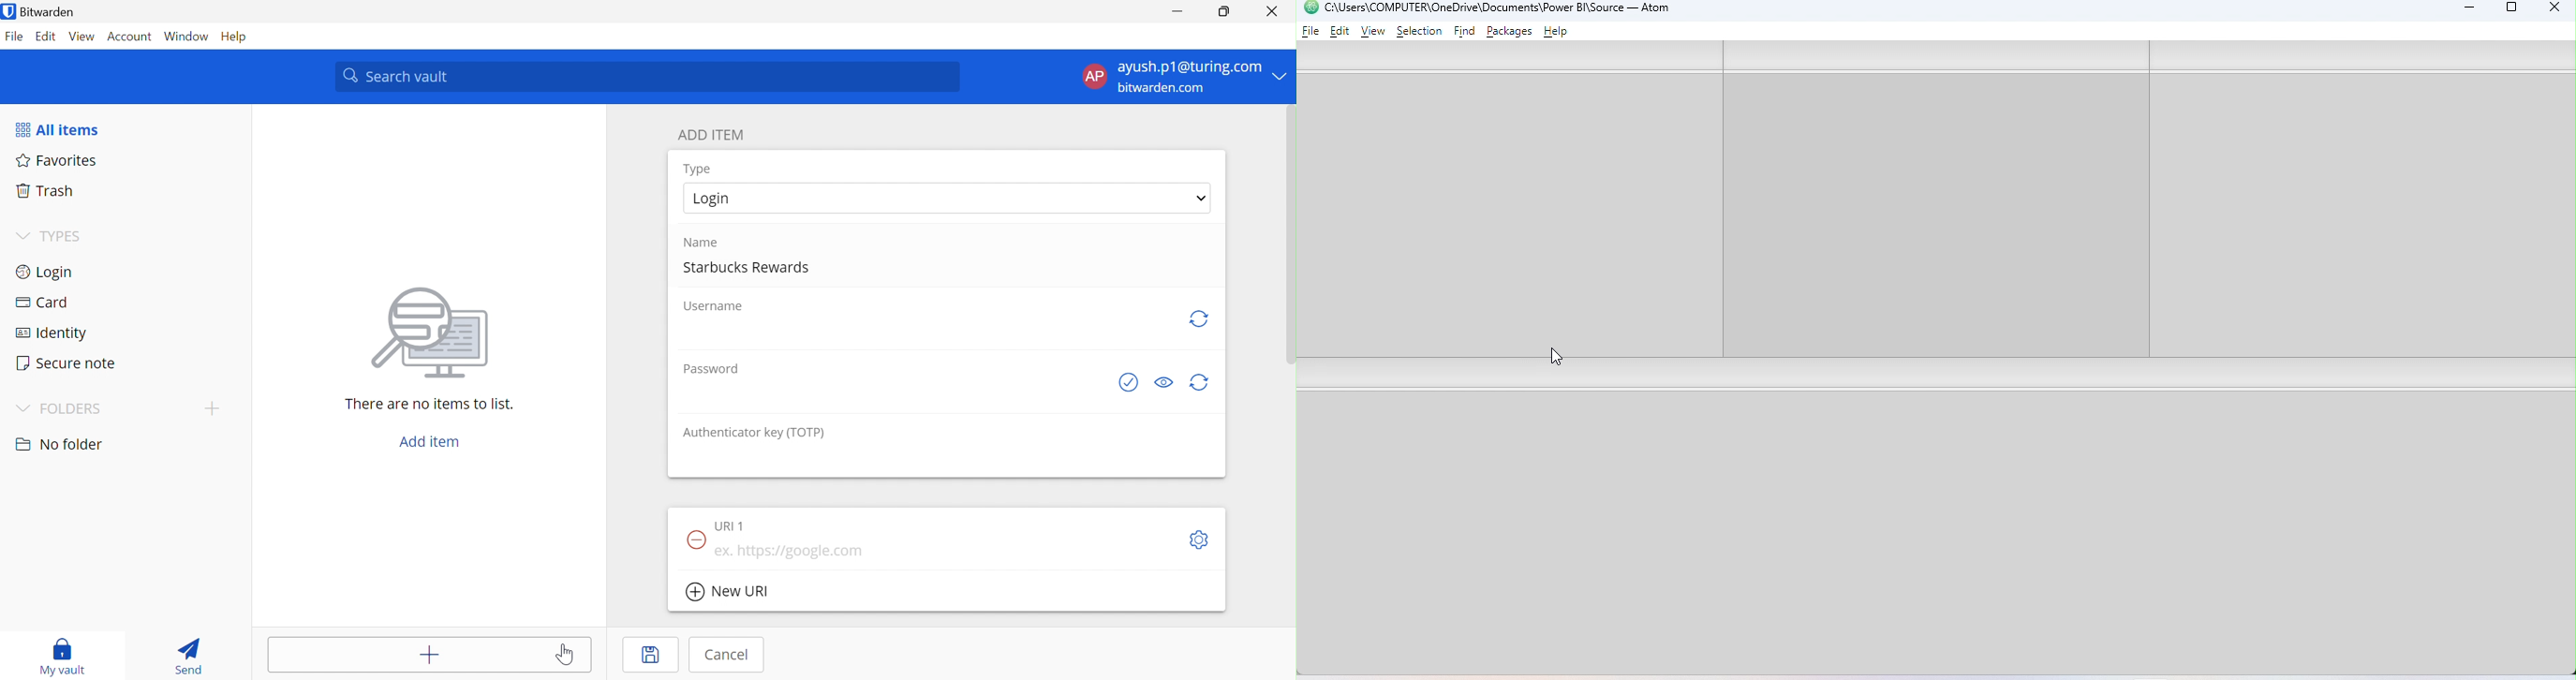 The width and height of the screenshot is (2576, 700). Describe the element at coordinates (1938, 199) in the screenshot. I see `Pane 2` at that location.